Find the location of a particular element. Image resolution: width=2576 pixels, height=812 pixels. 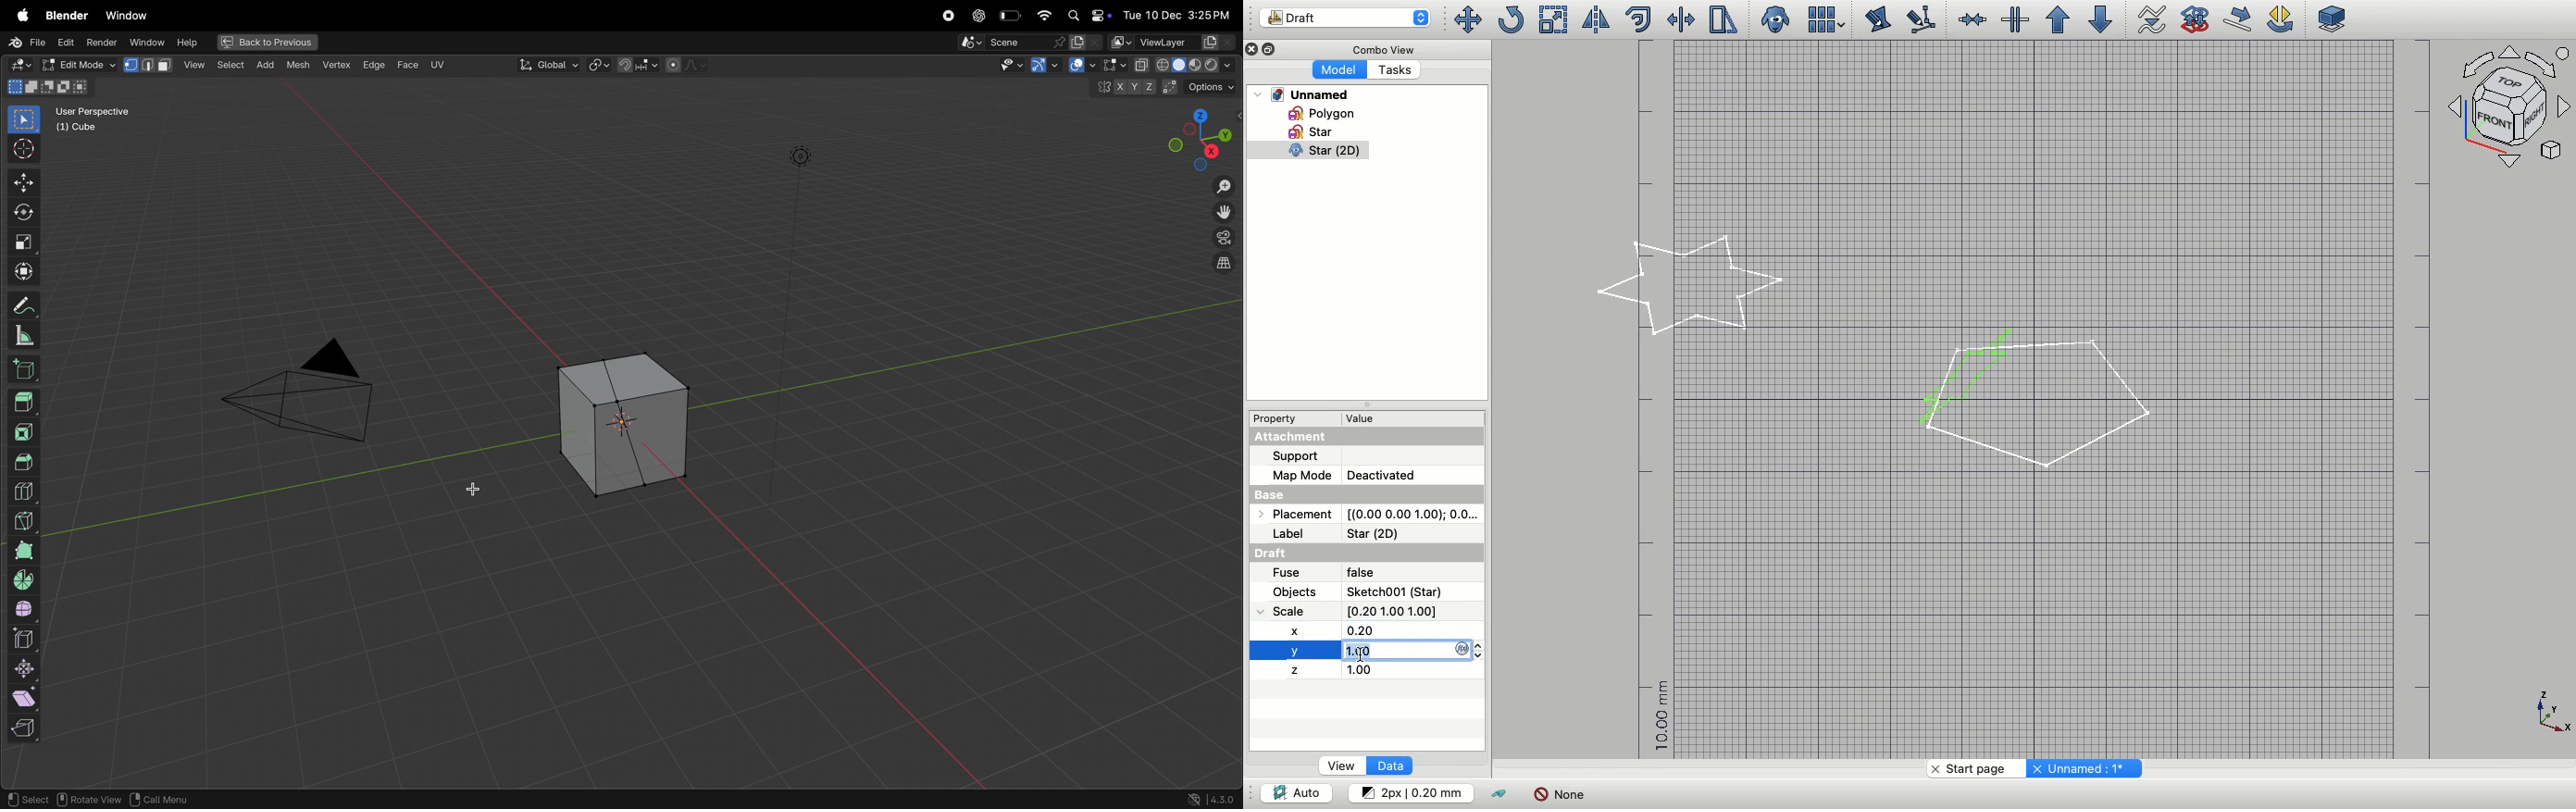

Wire to b-spline is located at coordinates (2147, 20).